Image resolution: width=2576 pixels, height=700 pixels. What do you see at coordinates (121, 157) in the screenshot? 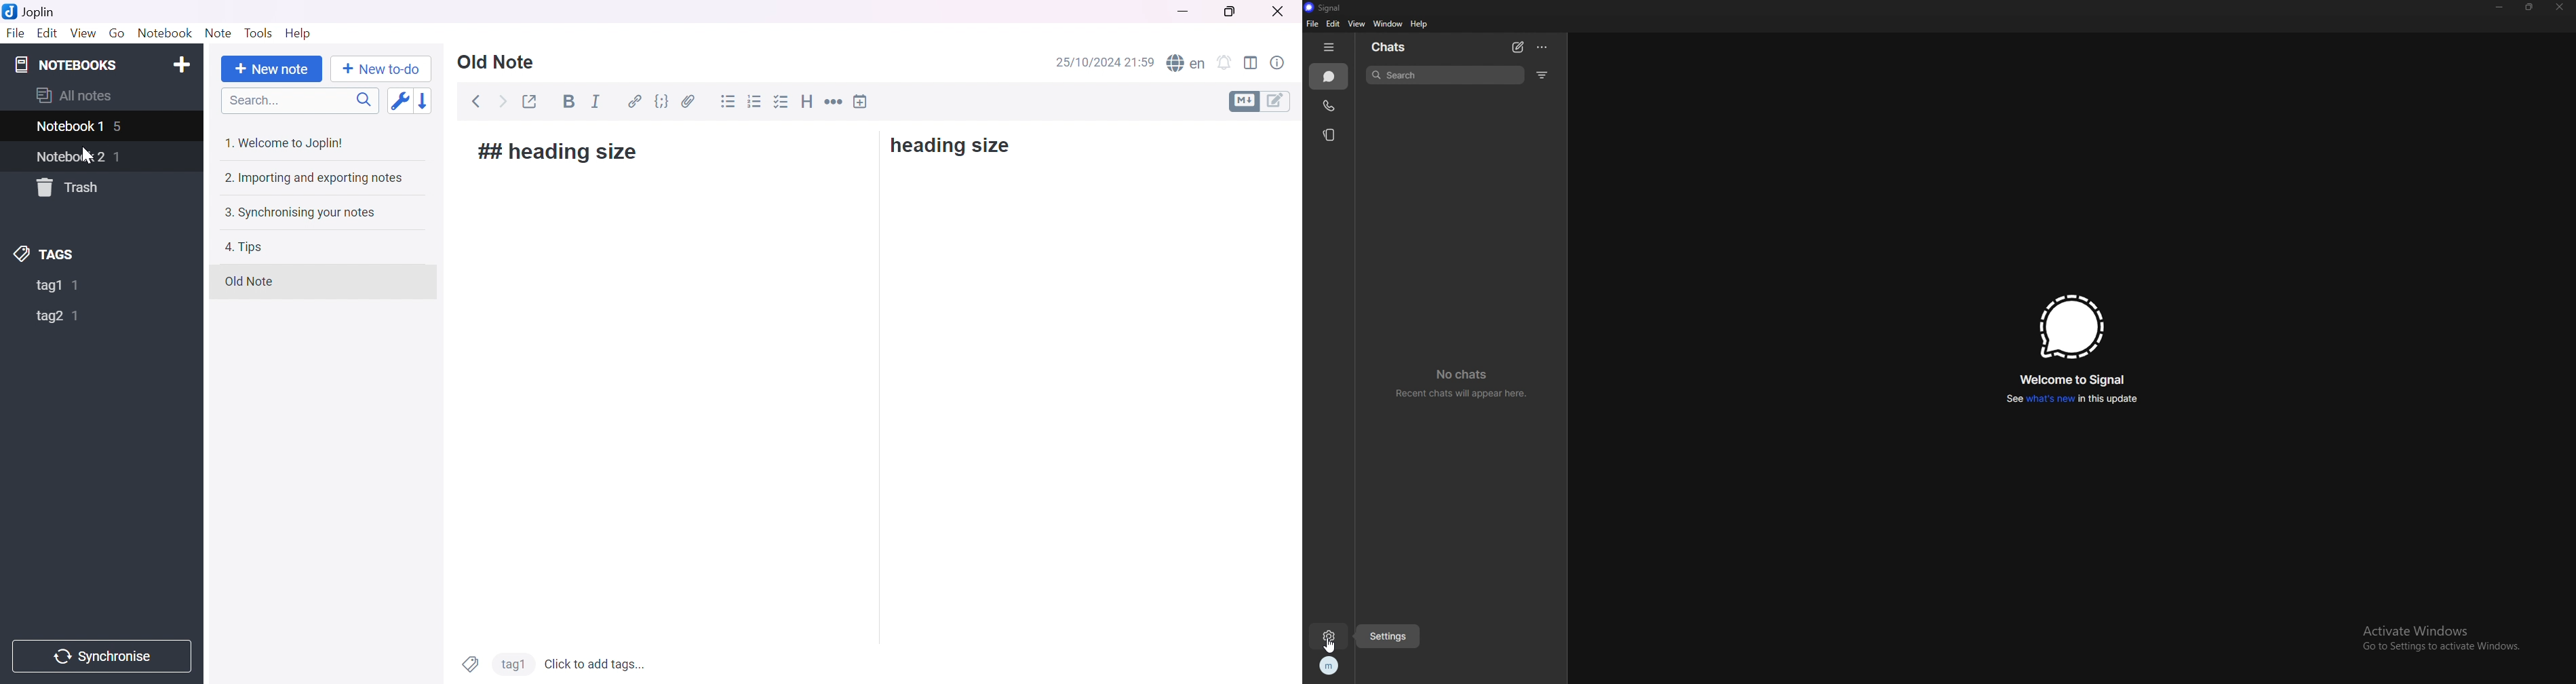
I see `1` at bounding box center [121, 157].